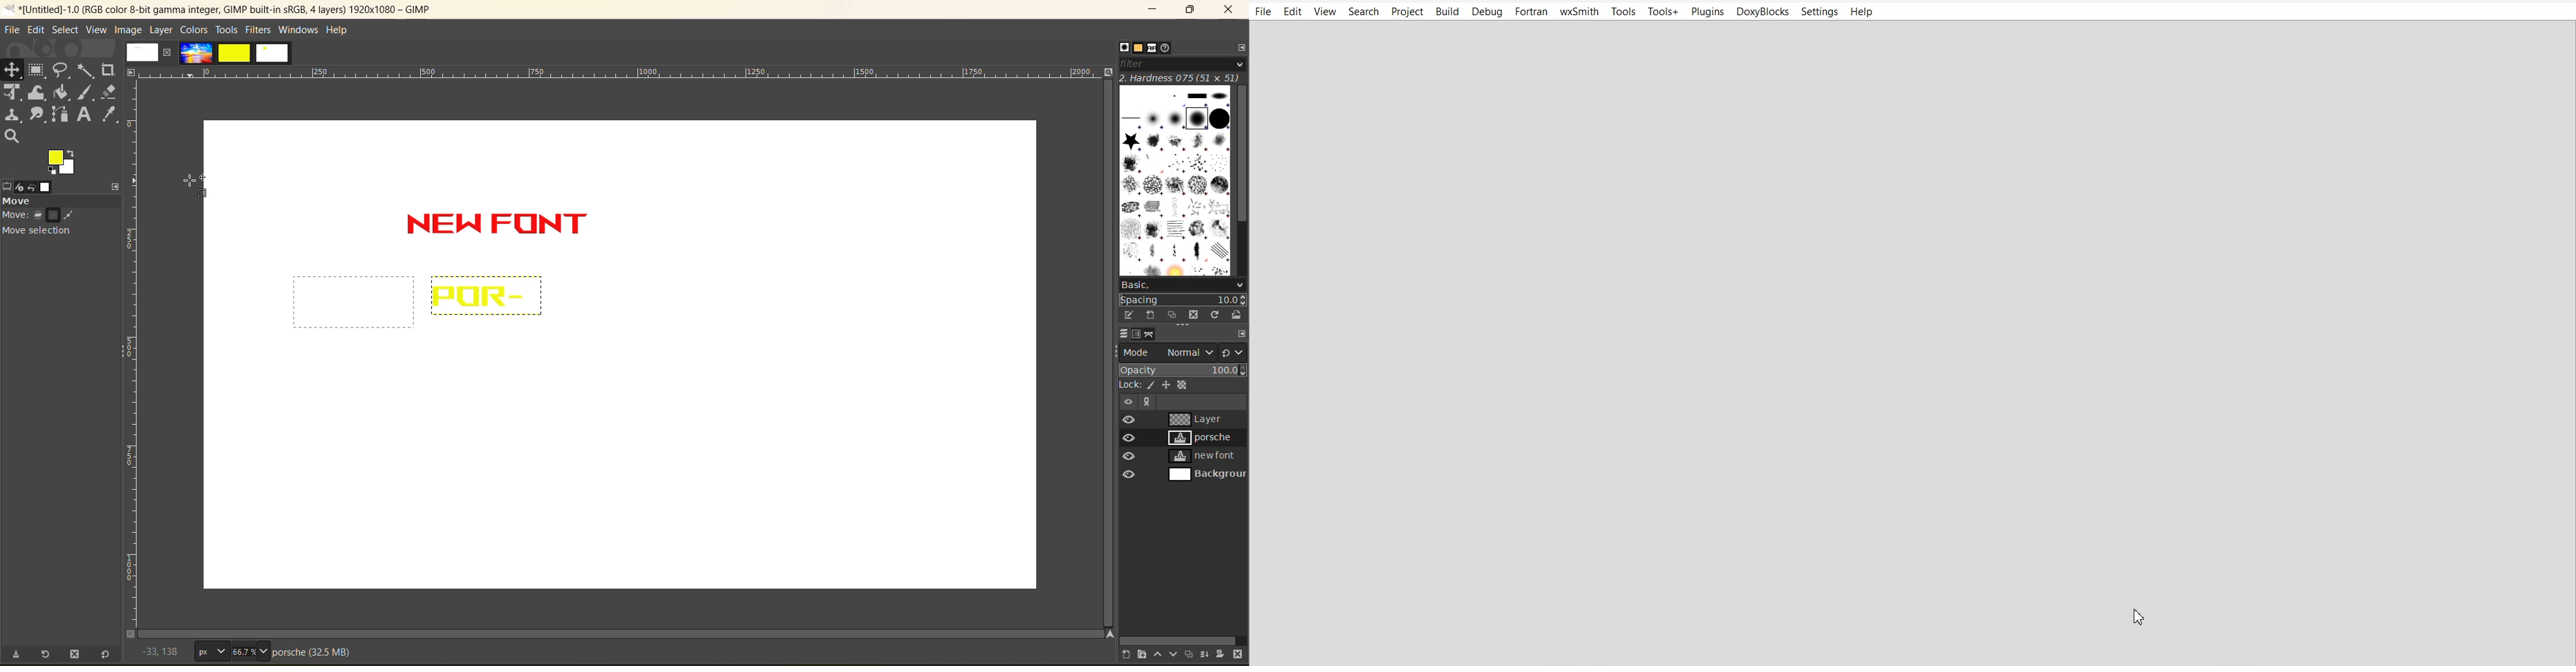 The width and height of the screenshot is (2576, 672). Describe the element at coordinates (210, 651) in the screenshot. I see `px` at that location.